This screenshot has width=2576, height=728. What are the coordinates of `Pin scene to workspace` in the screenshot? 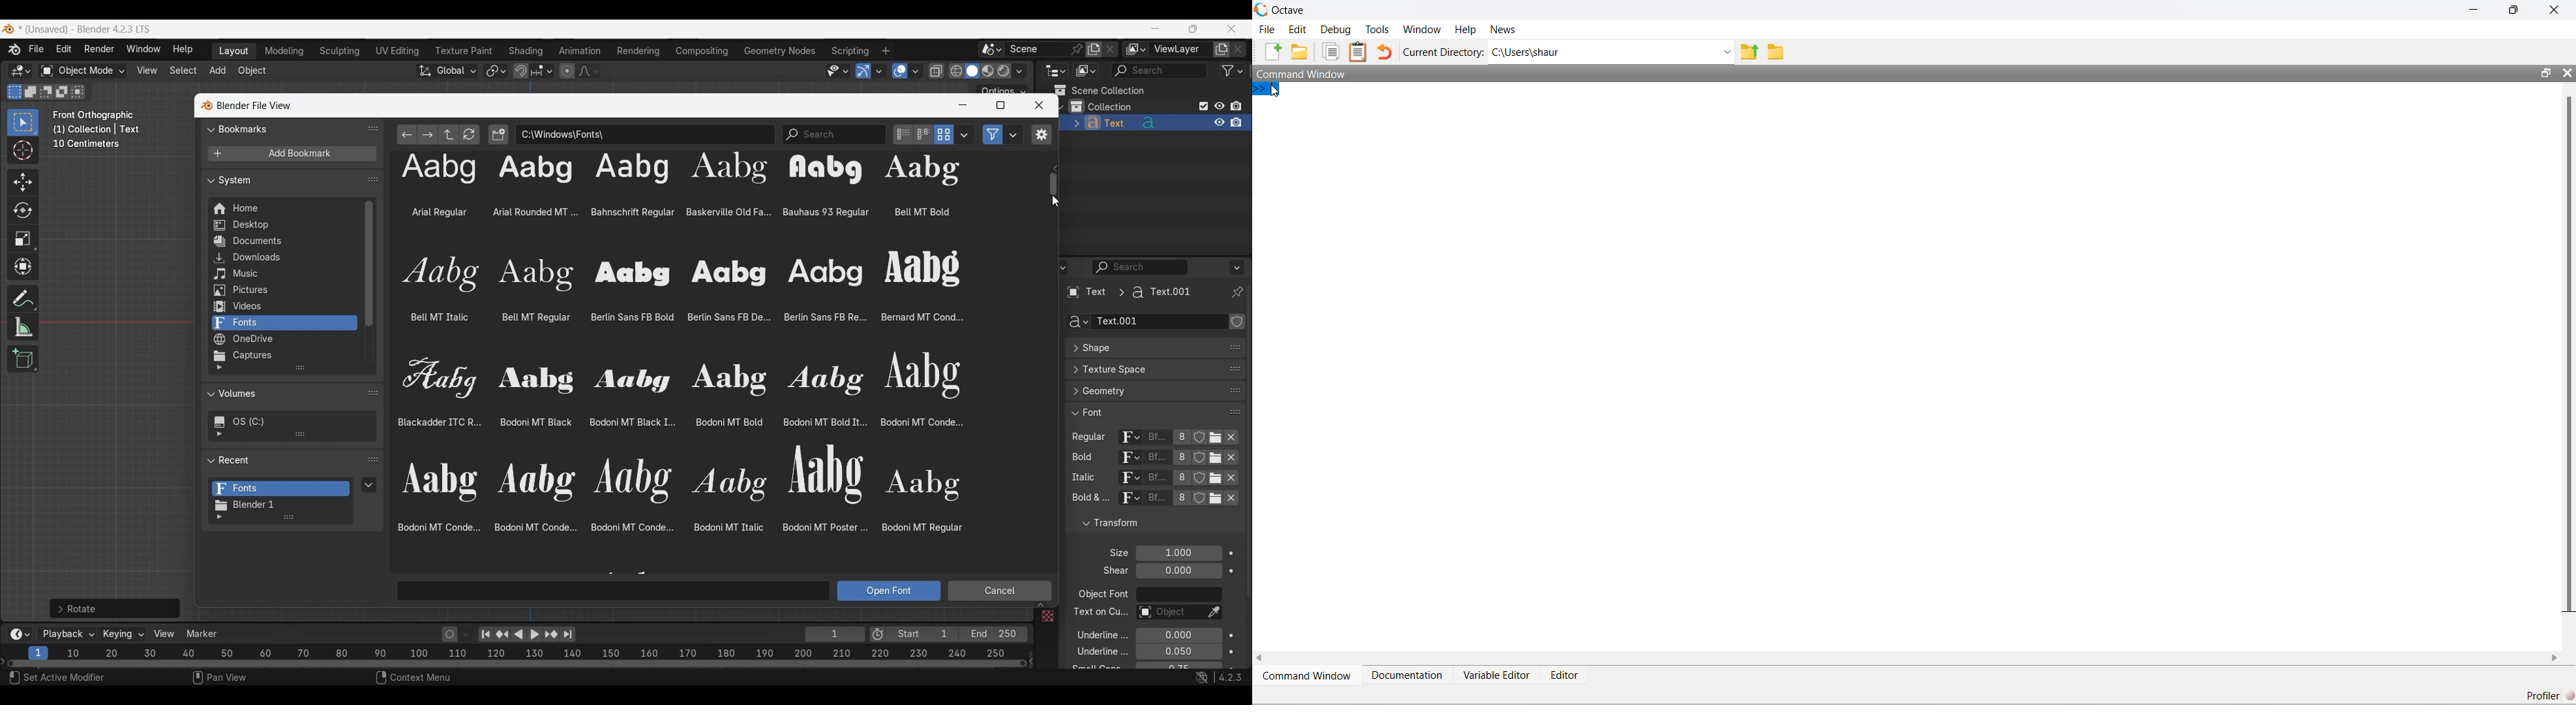 It's located at (1047, 49).